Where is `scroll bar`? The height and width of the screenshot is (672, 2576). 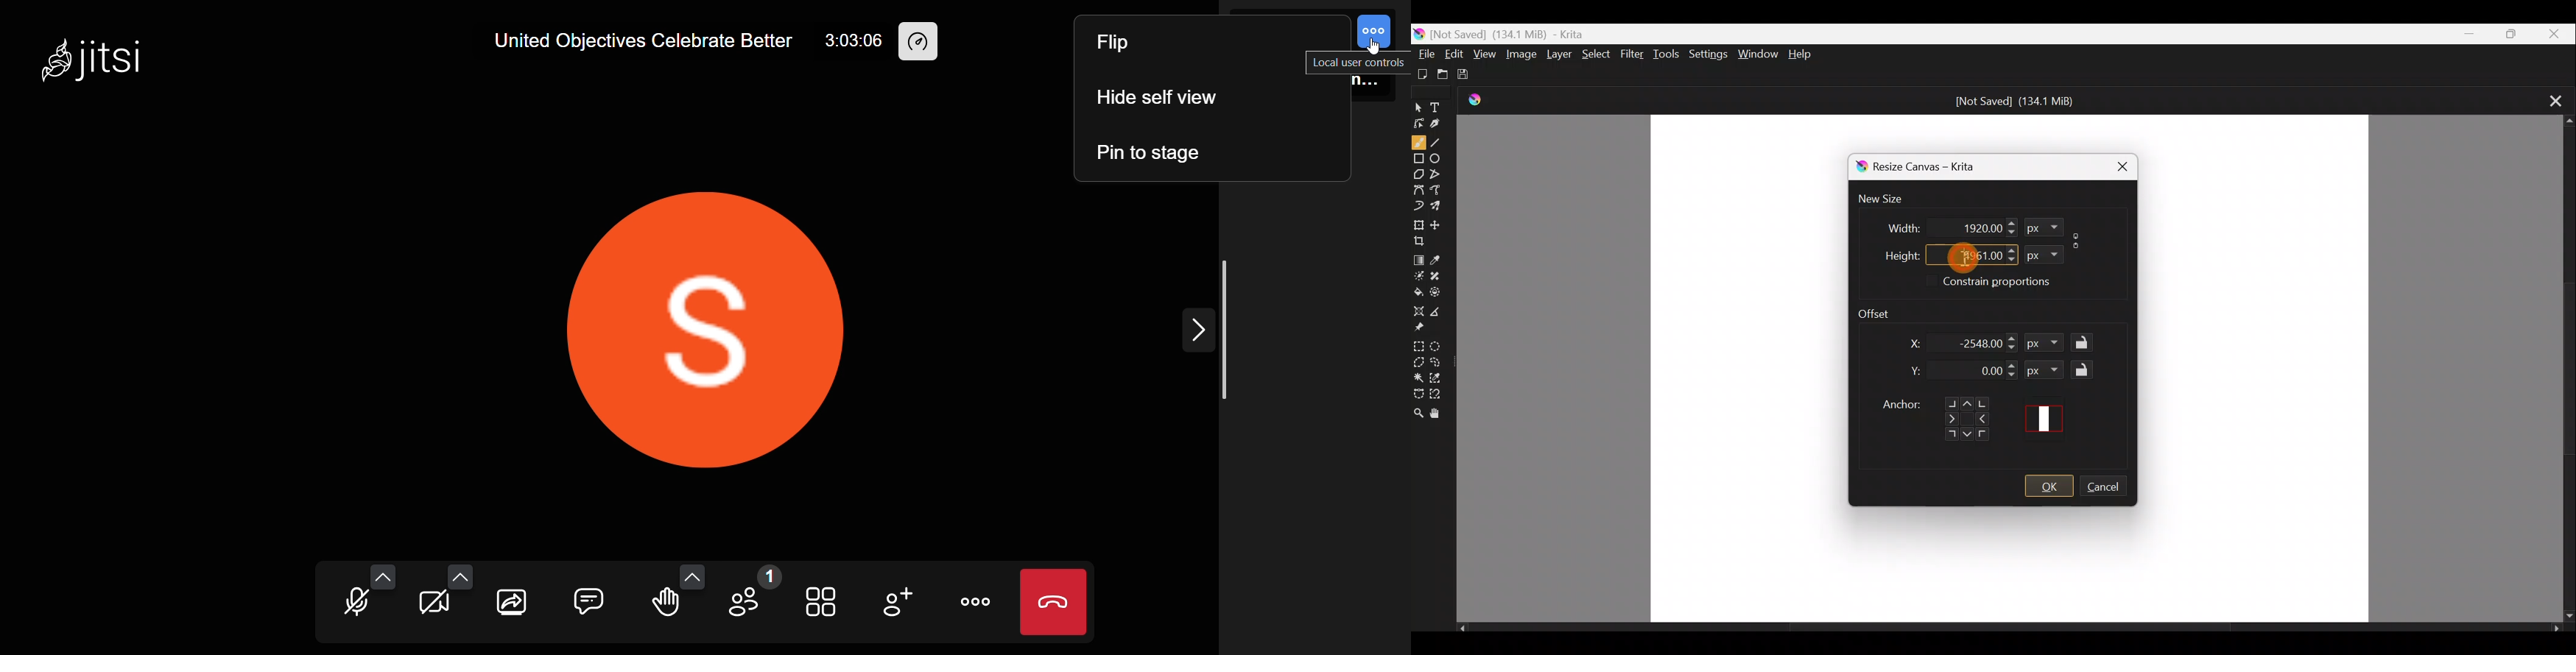
scroll bar is located at coordinates (1225, 330).